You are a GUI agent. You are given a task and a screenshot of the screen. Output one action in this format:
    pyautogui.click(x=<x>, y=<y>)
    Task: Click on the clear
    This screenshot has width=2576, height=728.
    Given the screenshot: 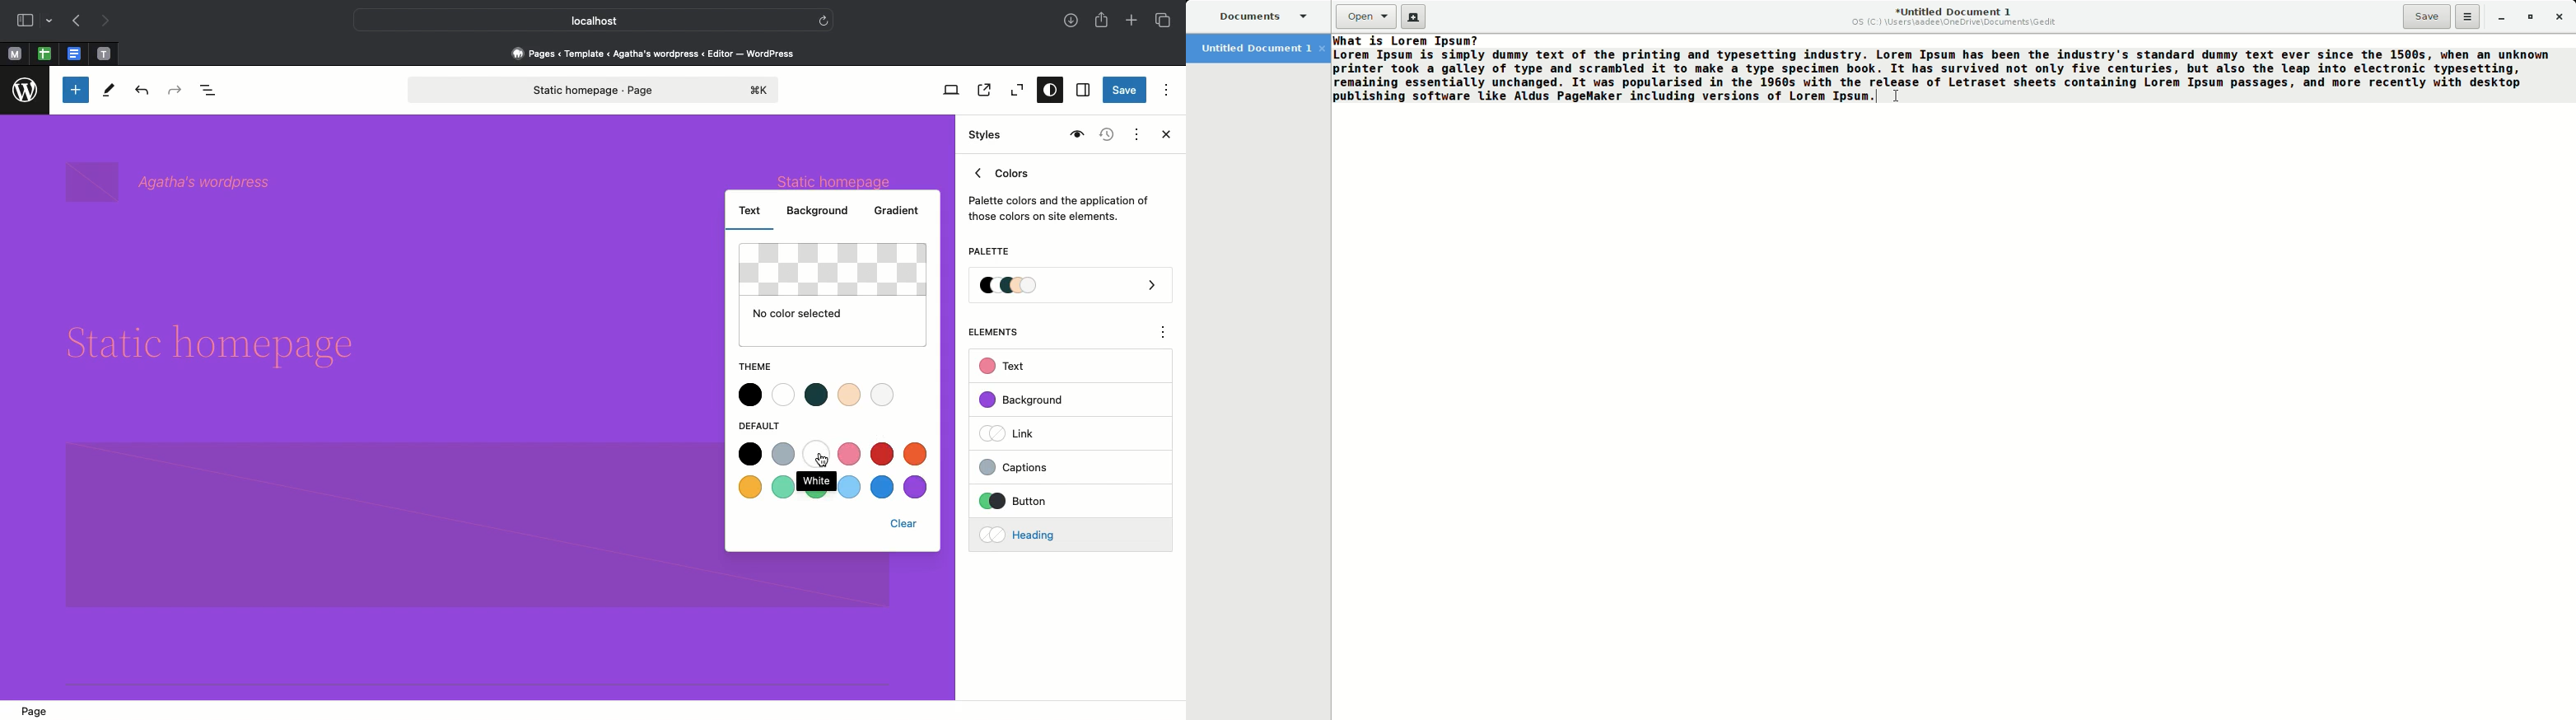 What is the action you would take?
    pyautogui.click(x=908, y=523)
    